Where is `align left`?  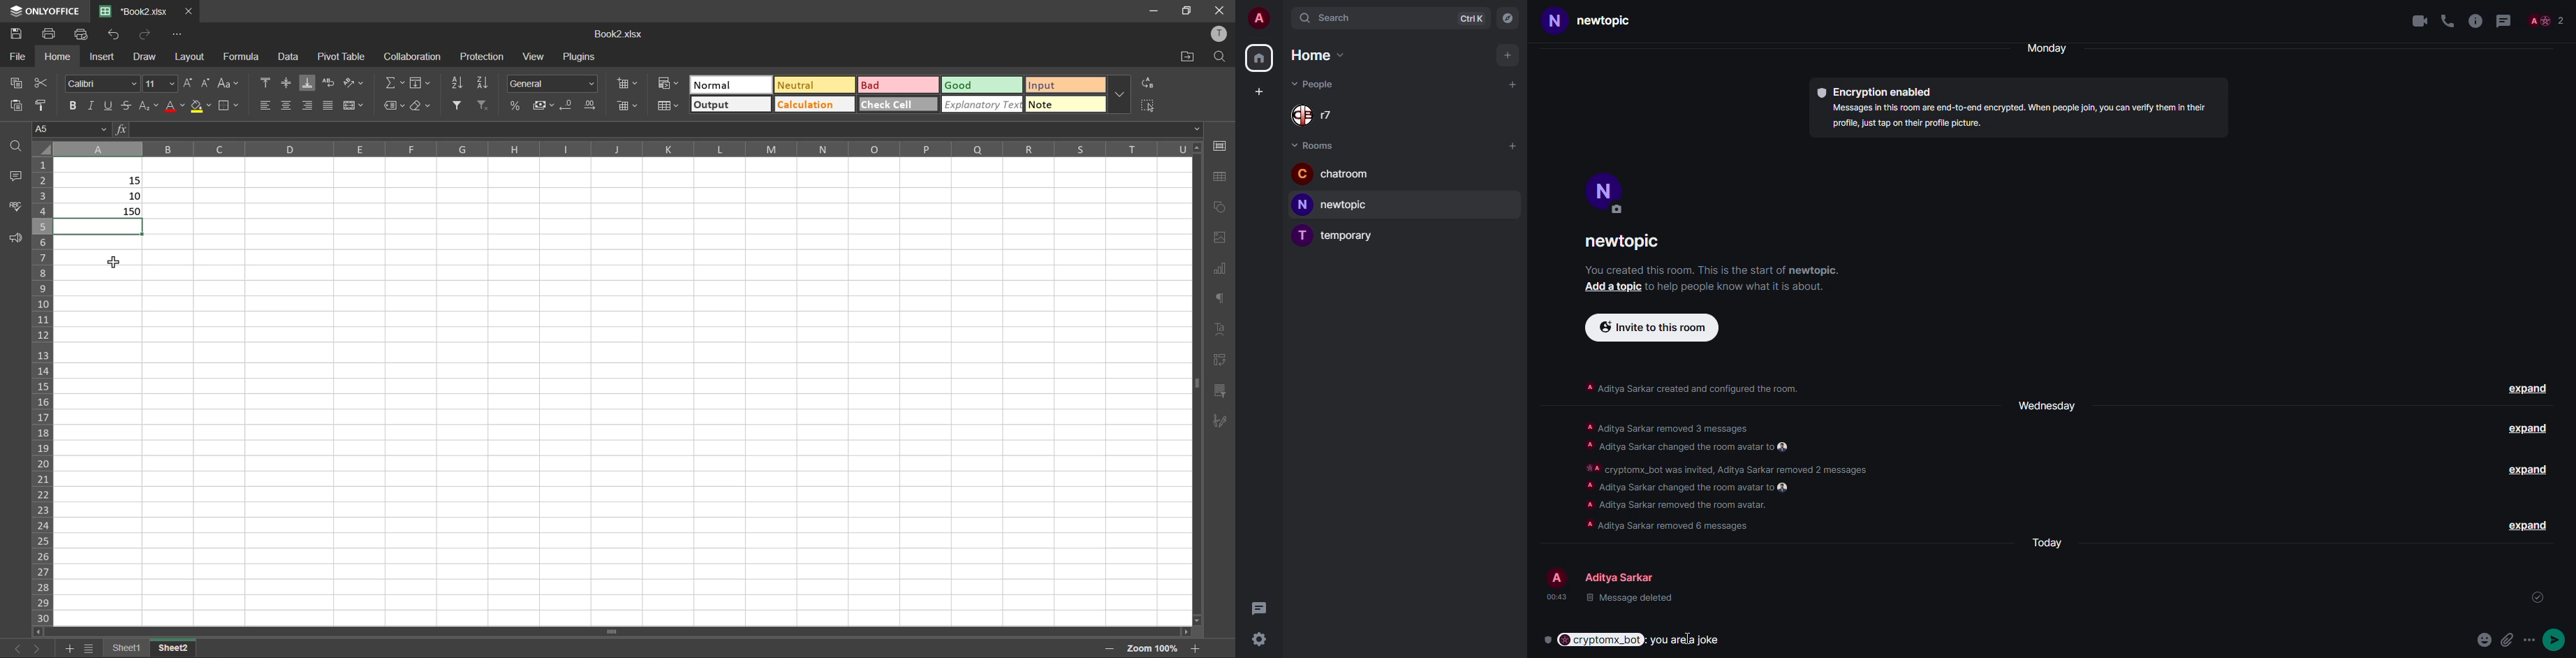 align left is located at coordinates (268, 106).